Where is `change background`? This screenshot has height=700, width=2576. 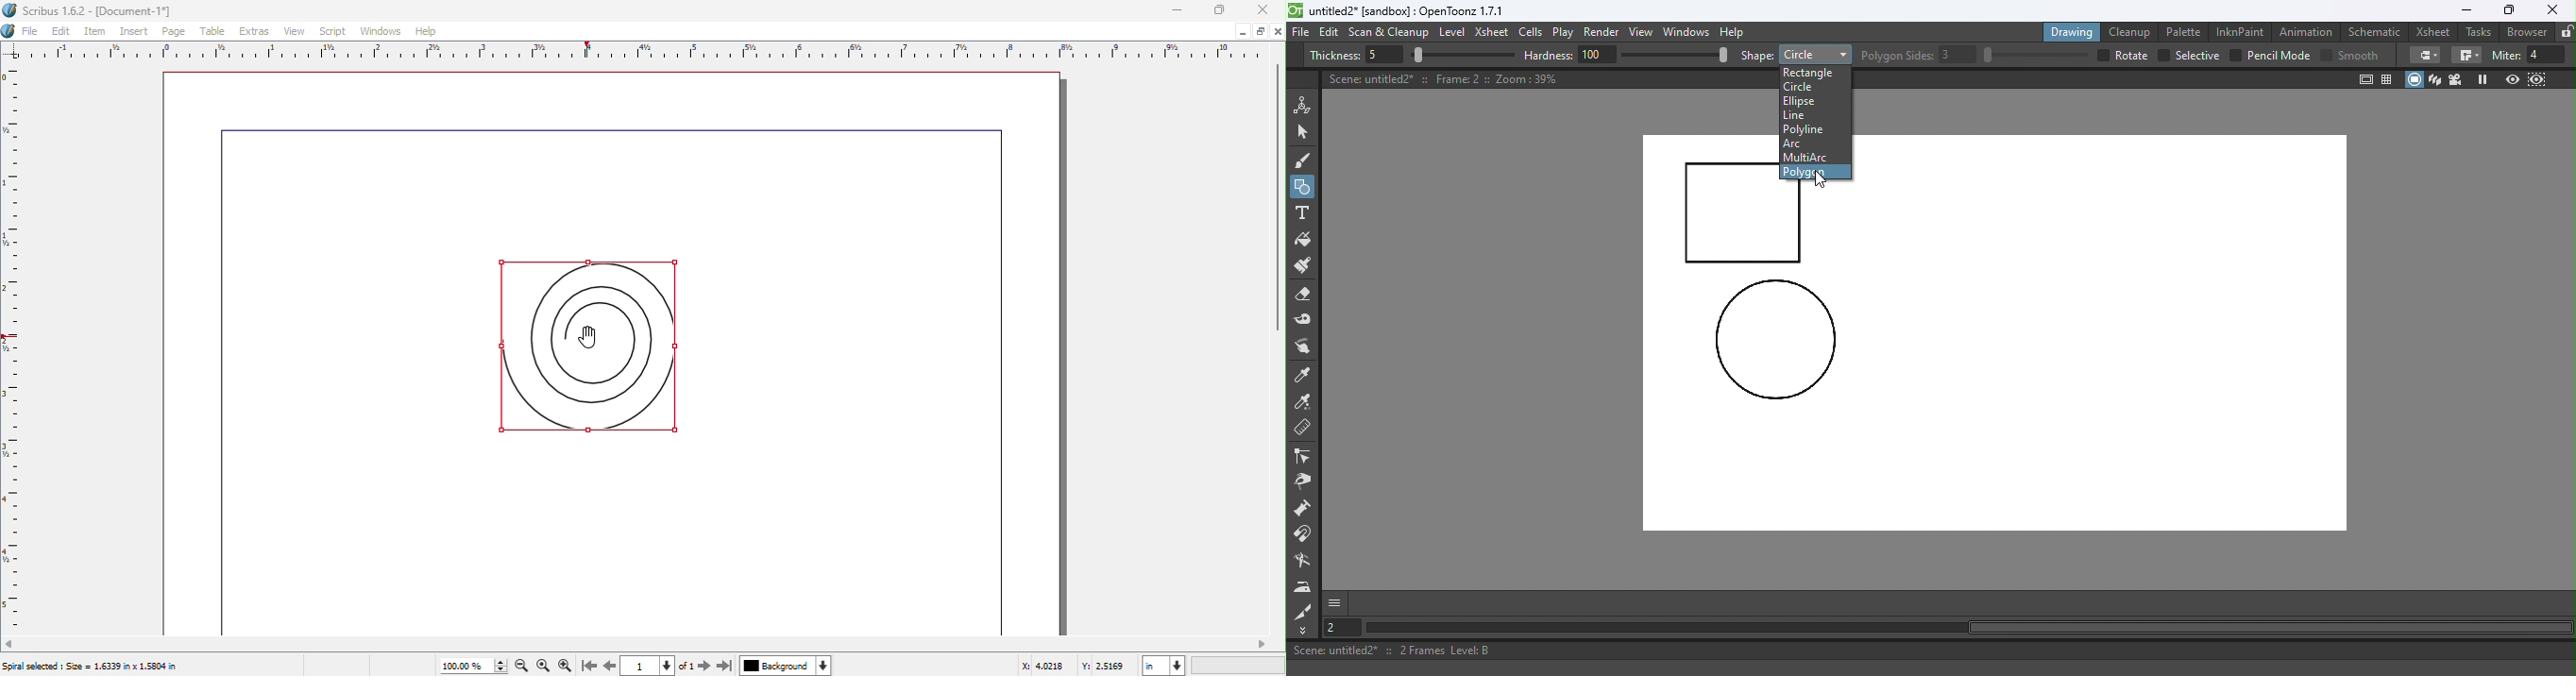 change background is located at coordinates (824, 666).